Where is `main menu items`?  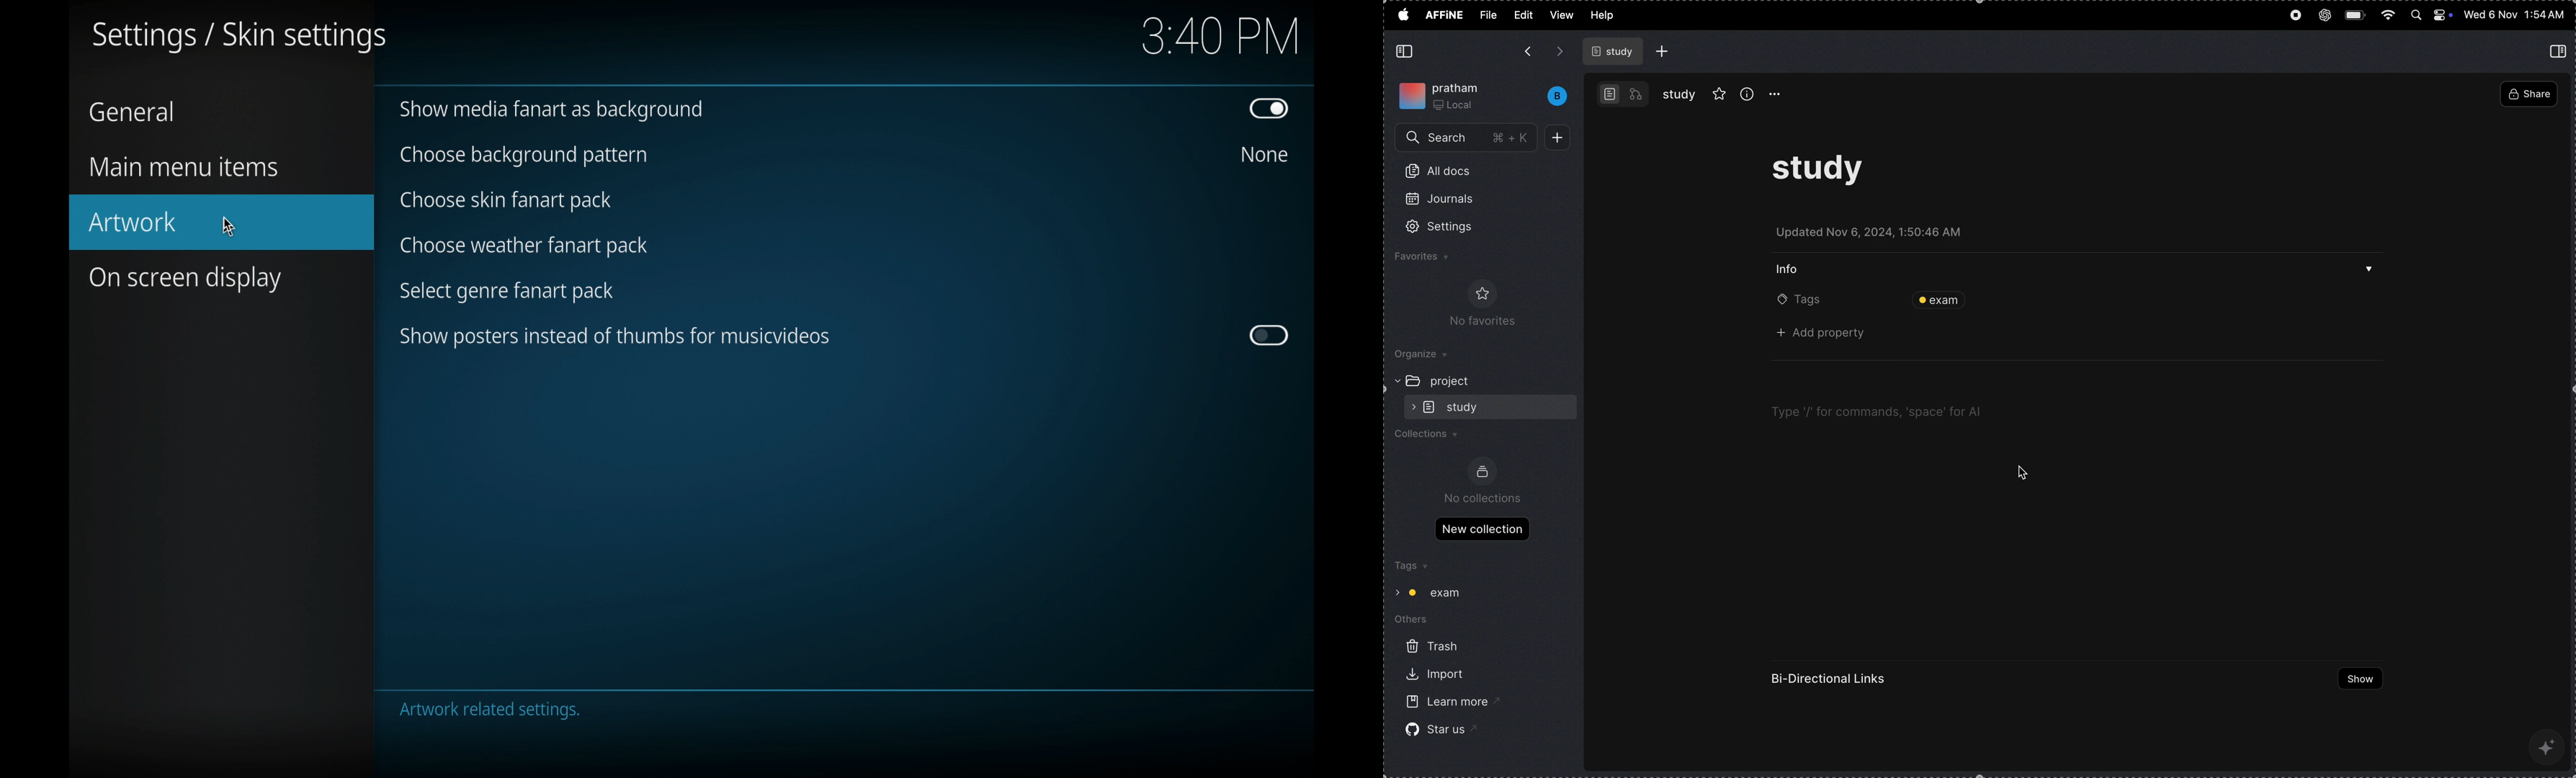
main menu items is located at coordinates (183, 168).